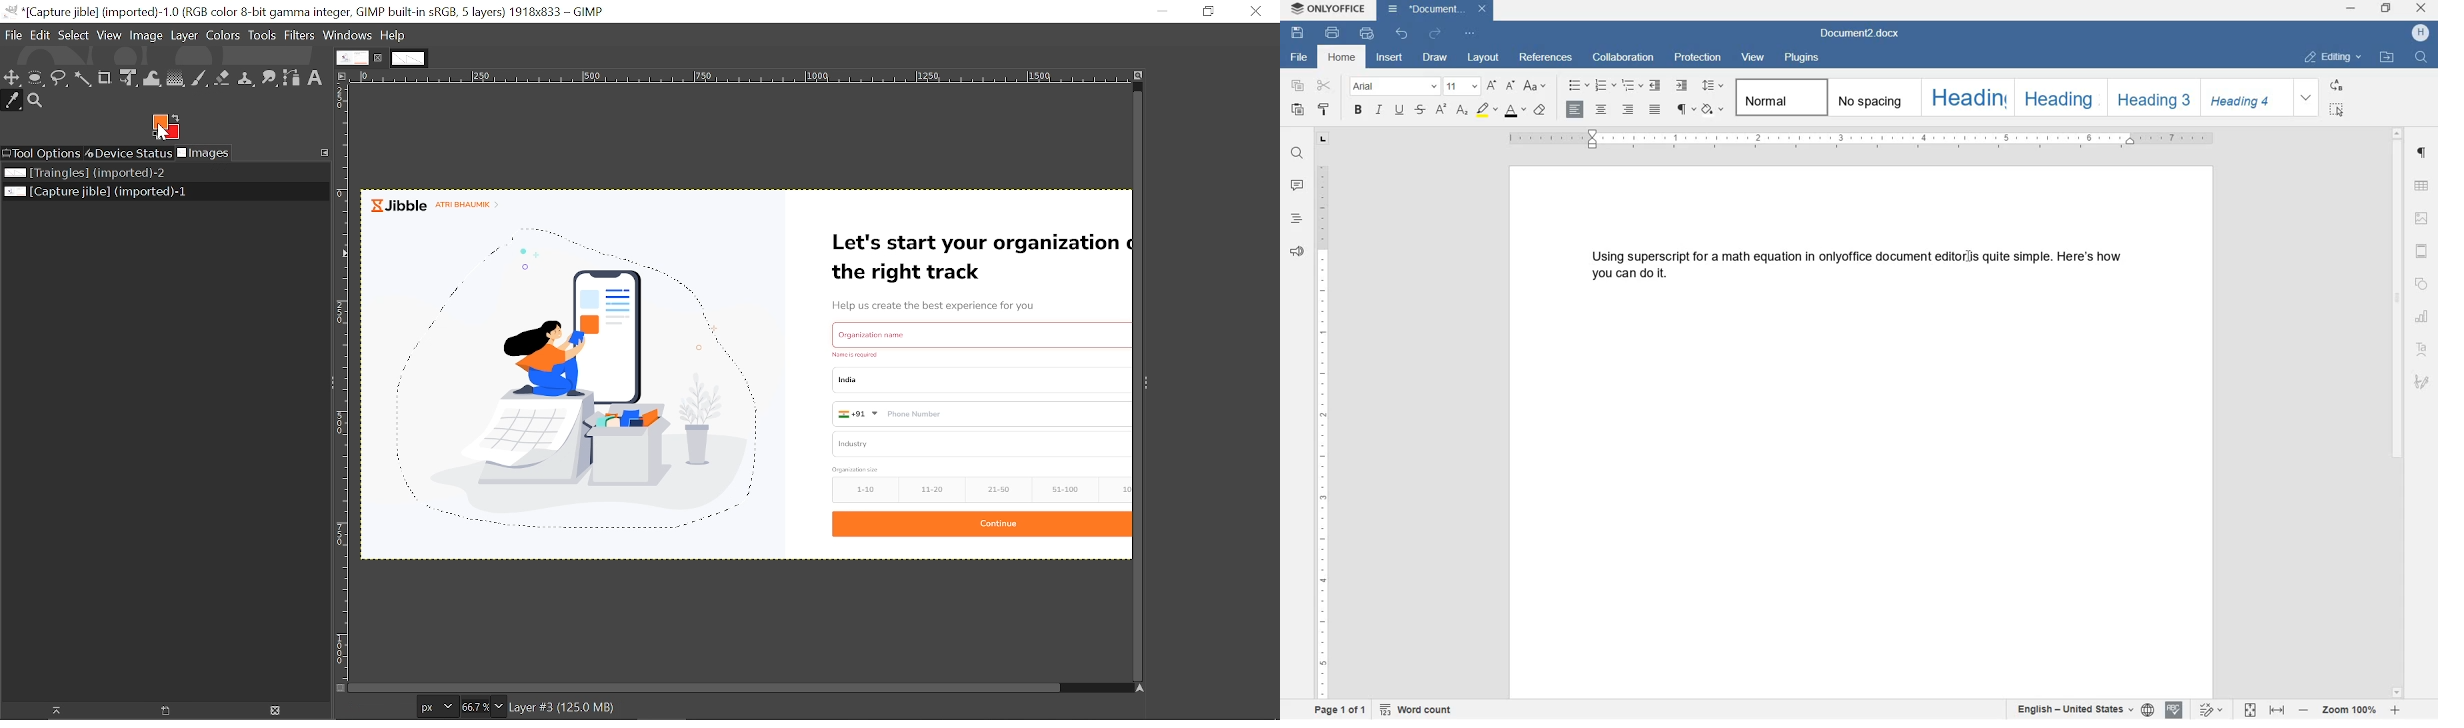 This screenshot has width=2464, height=728. What do you see at coordinates (2086, 710) in the screenshot?
I see `set text or document language` at bounding box center [2086, 710].